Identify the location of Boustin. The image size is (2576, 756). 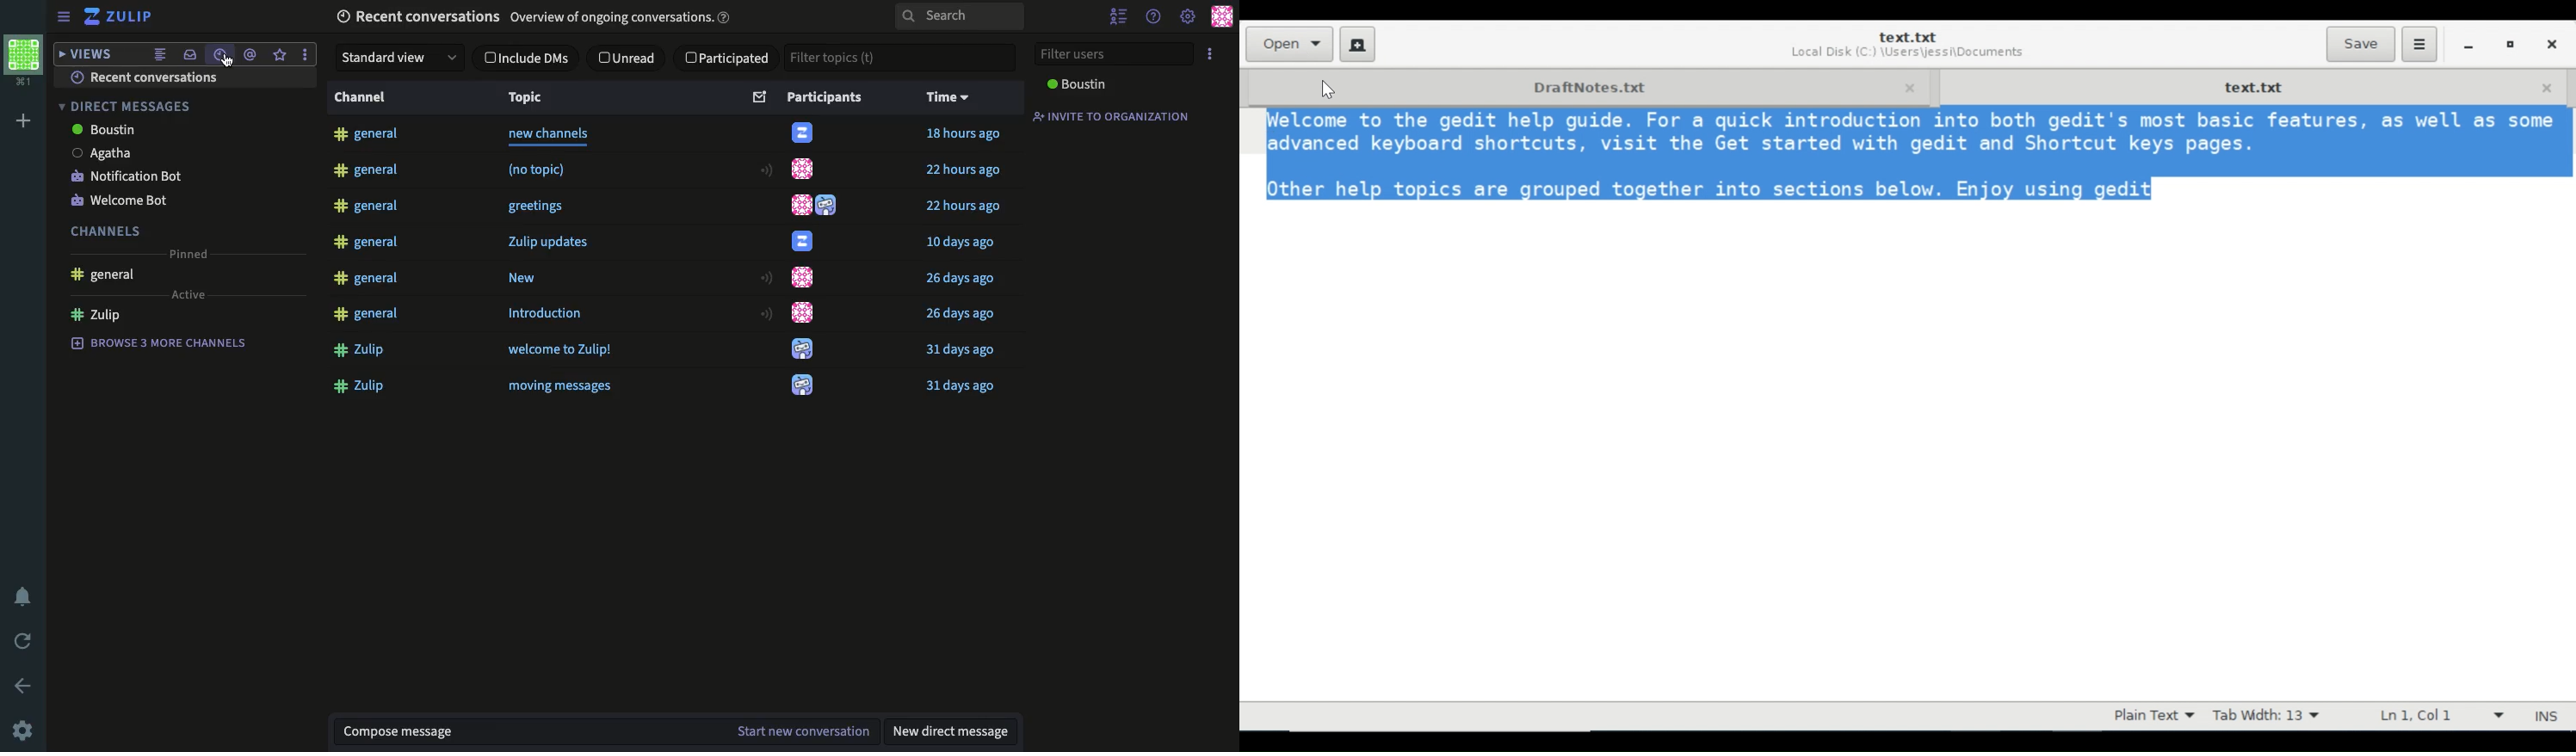
(1077, 84).